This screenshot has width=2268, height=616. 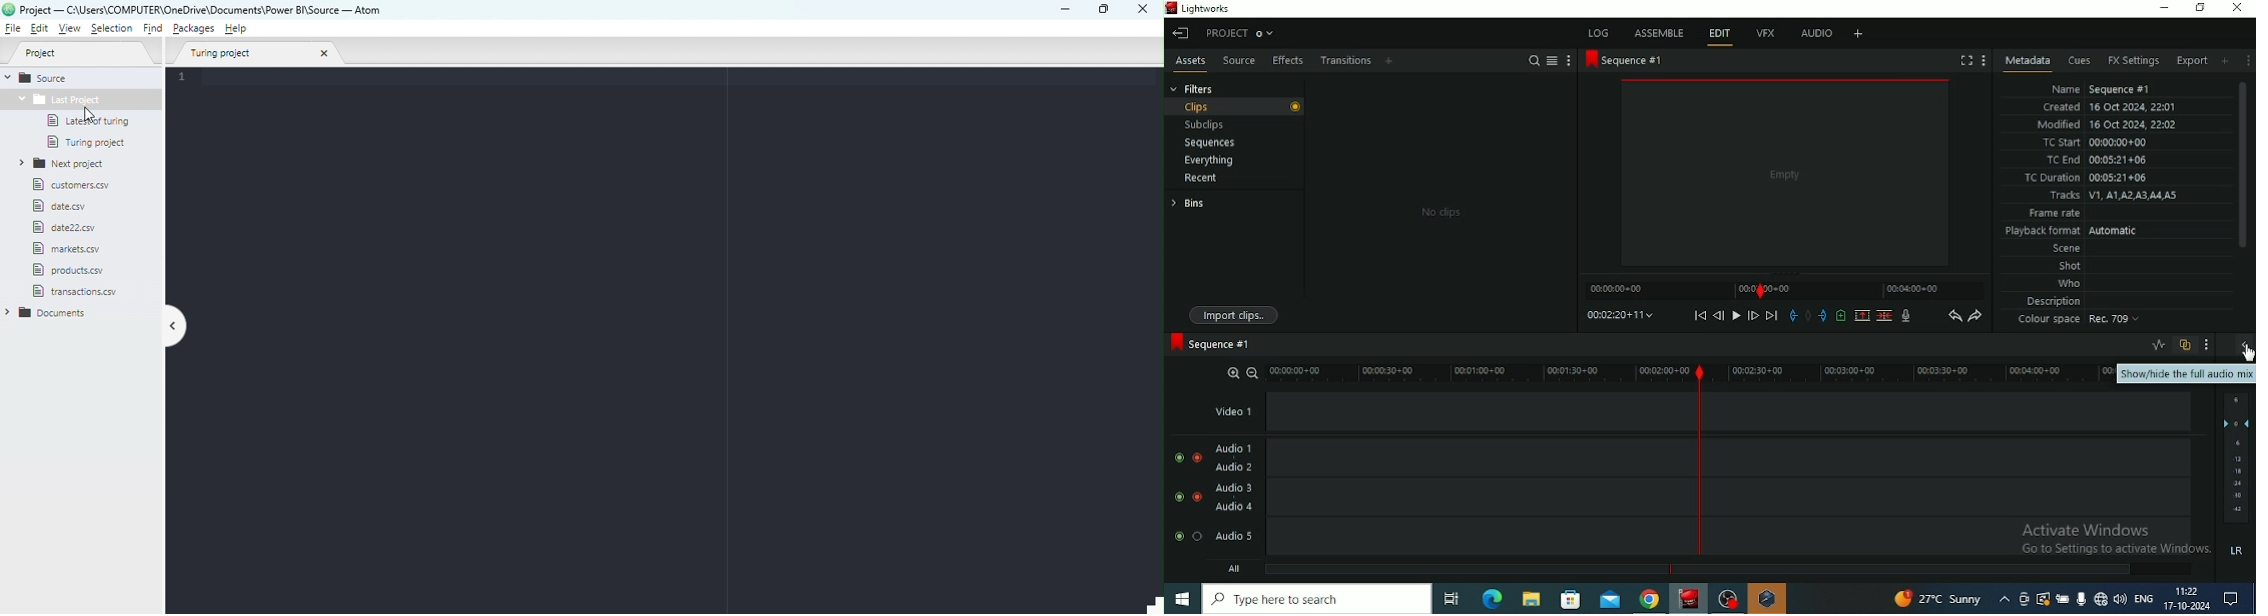 What do you see at coordinates (1208, 160) in the screenshot?
I see `Everything` at bounding box center [1208, 160].